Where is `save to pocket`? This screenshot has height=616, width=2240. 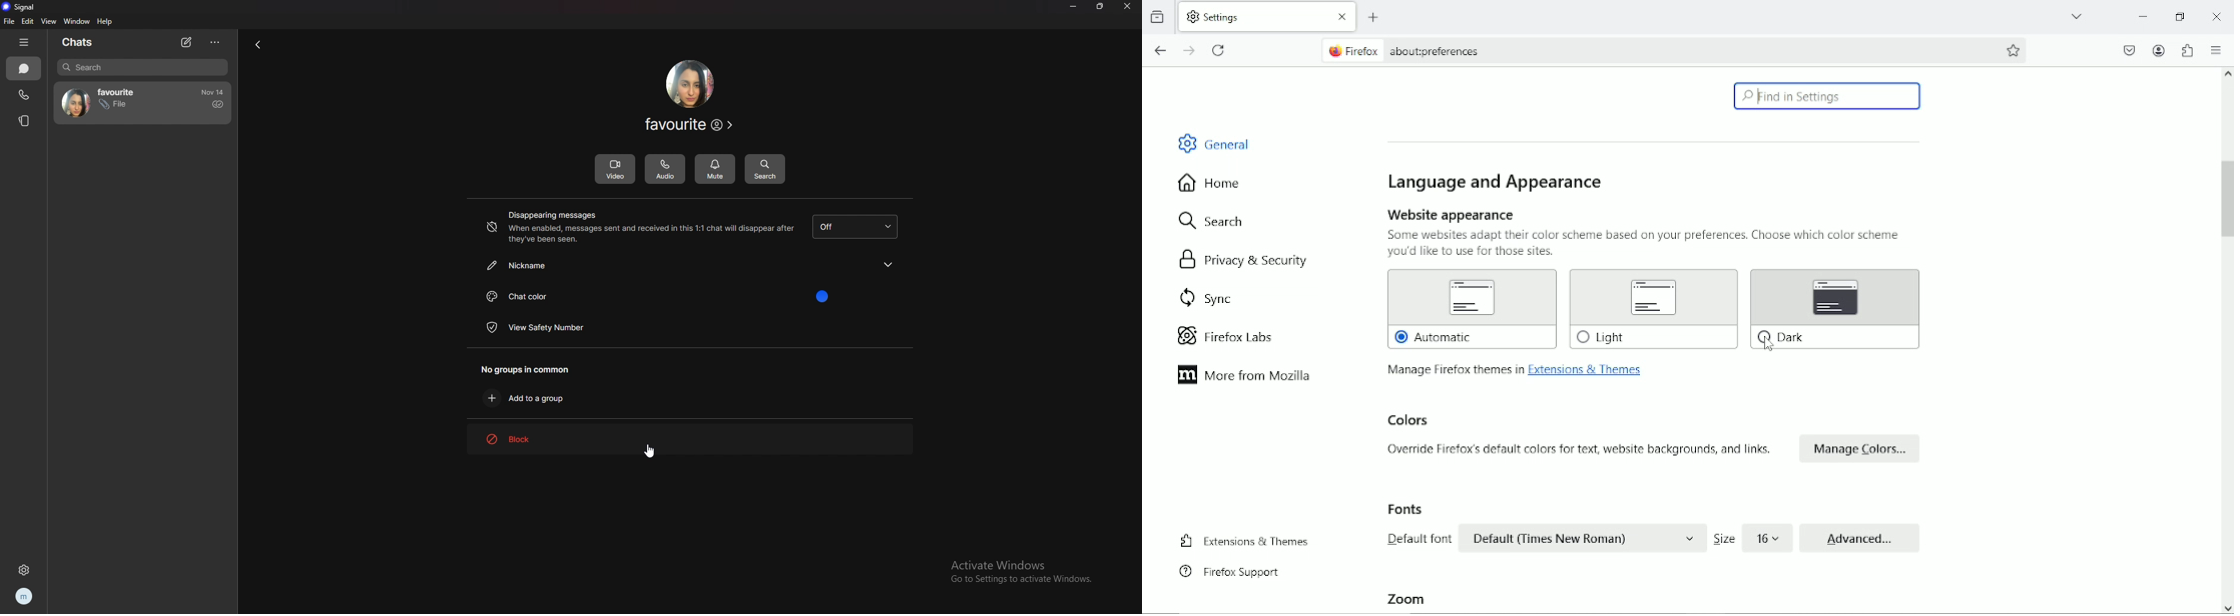 save to pocket is located at coordinates (2129, 51).